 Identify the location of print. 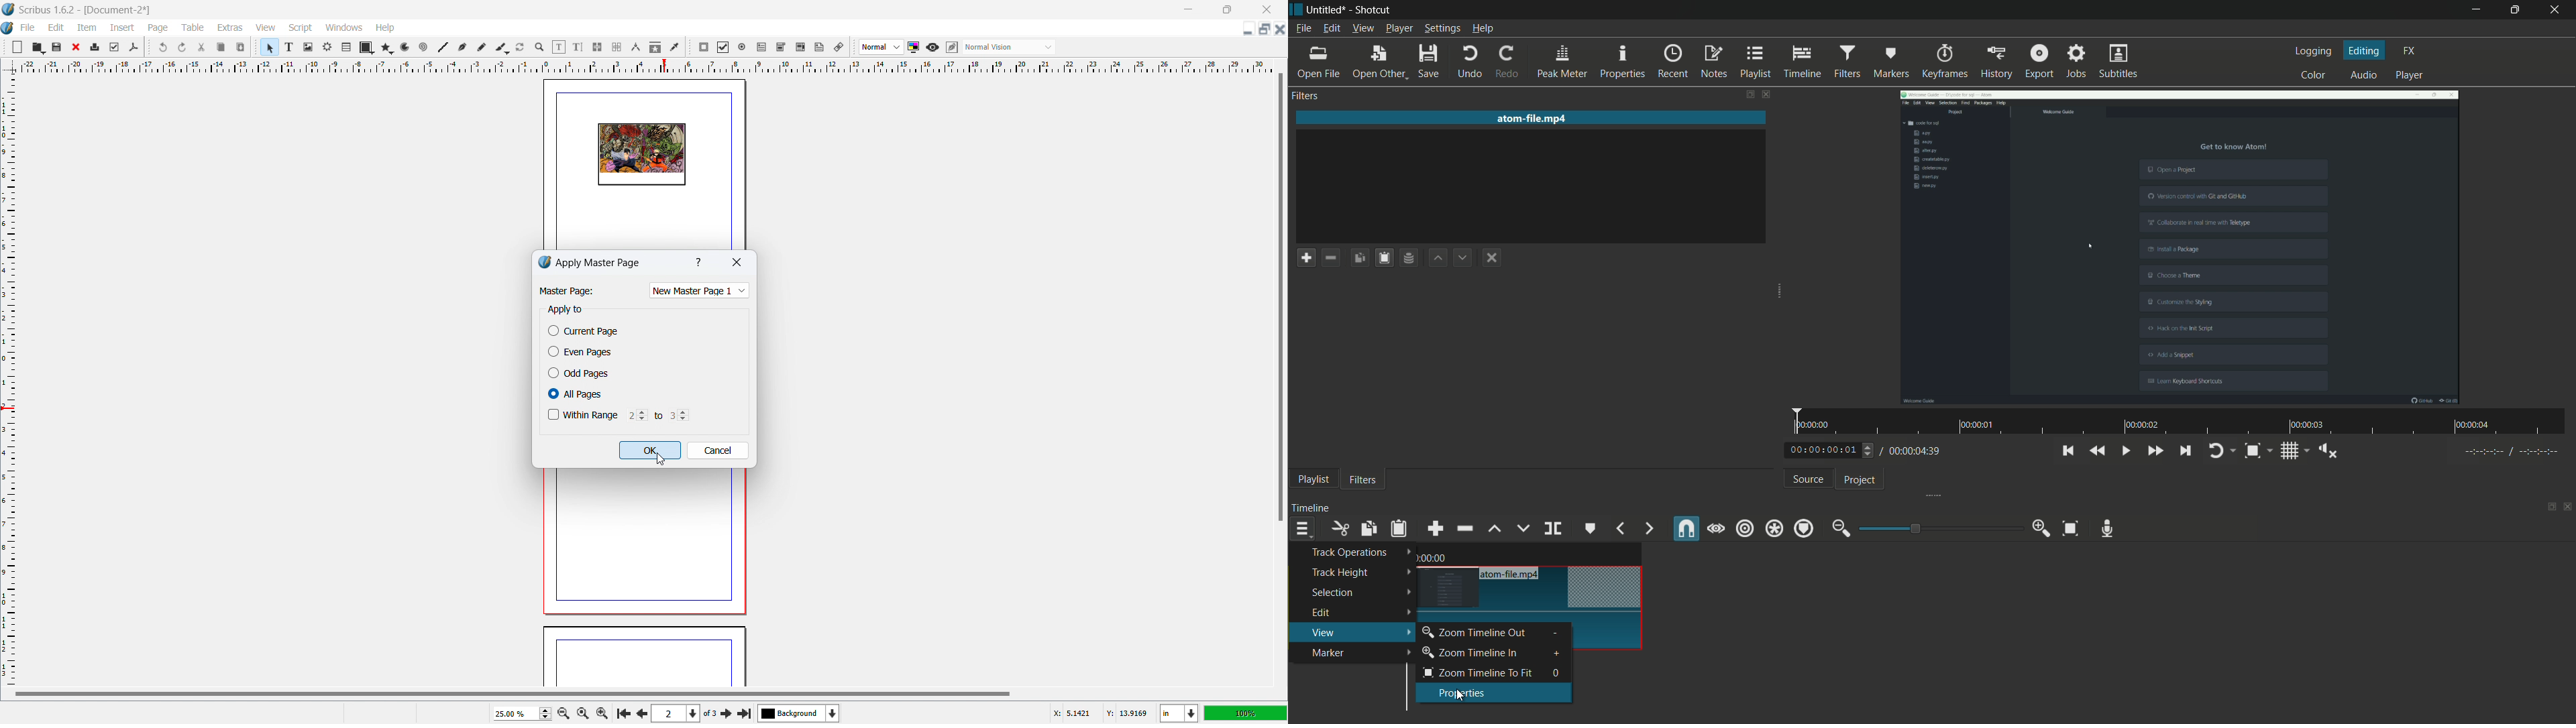
(95, 46).